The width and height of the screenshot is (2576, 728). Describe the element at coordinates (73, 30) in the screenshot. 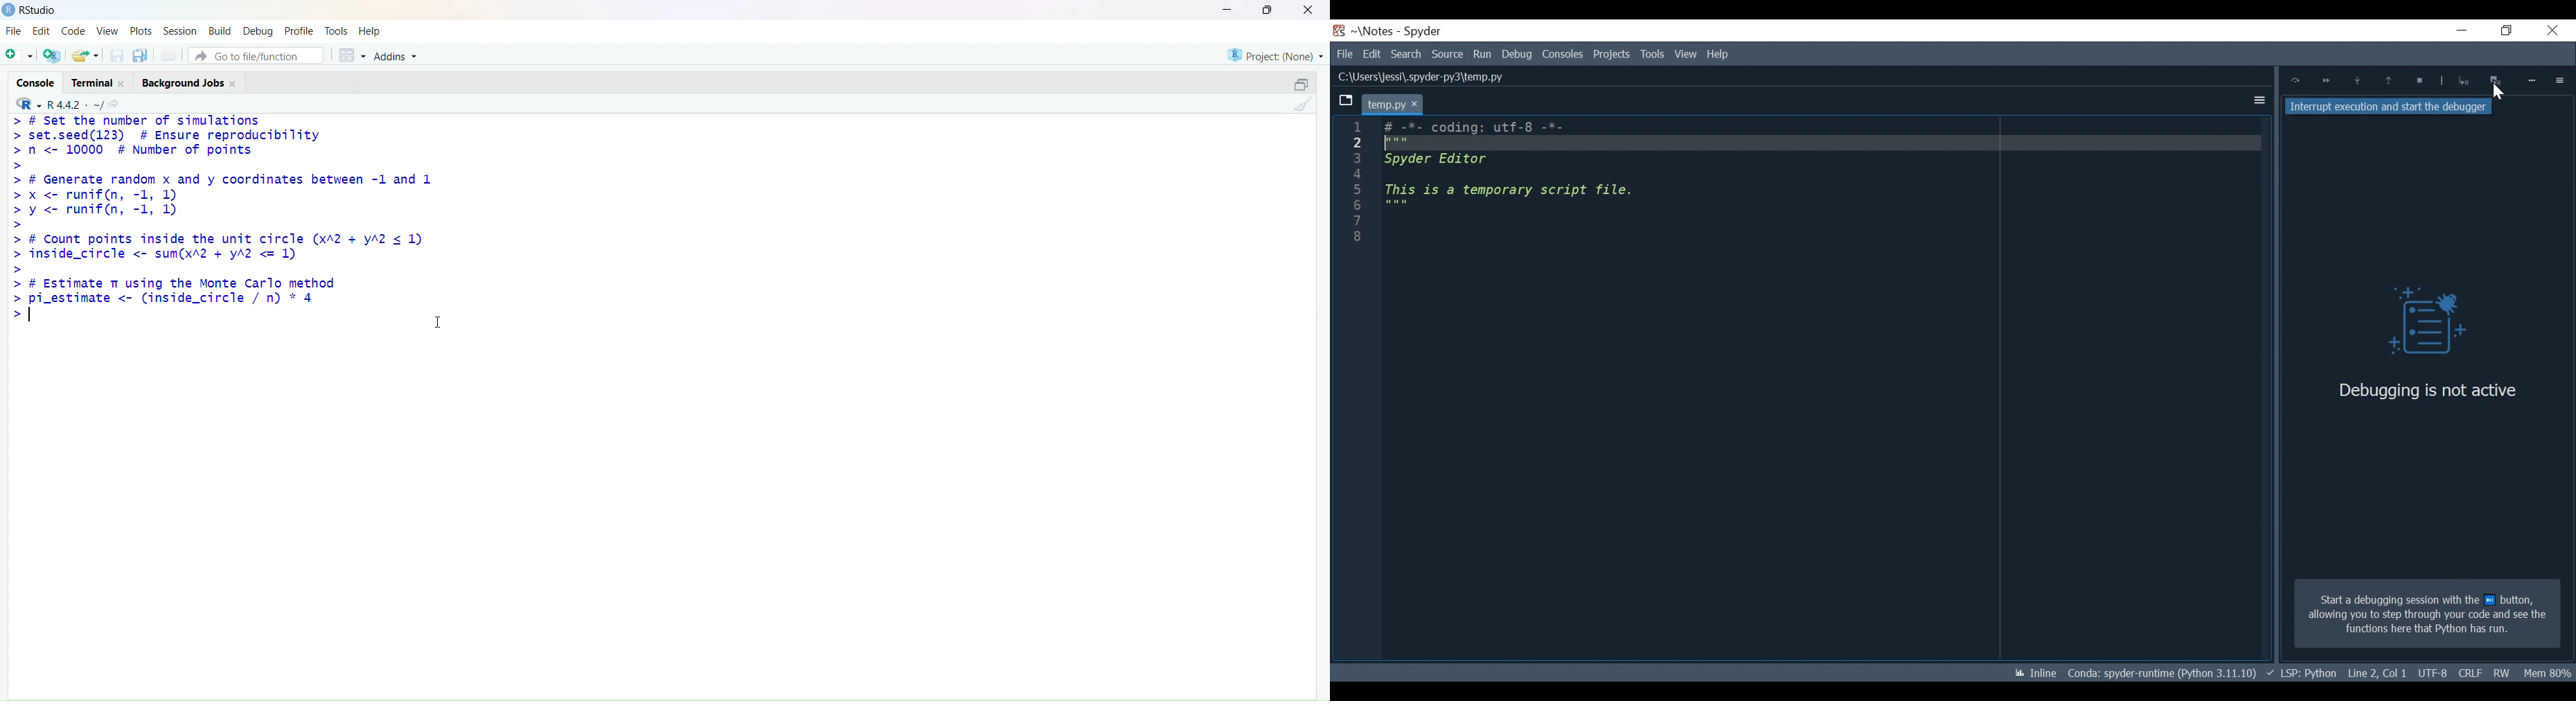

I see `Code` at that location.